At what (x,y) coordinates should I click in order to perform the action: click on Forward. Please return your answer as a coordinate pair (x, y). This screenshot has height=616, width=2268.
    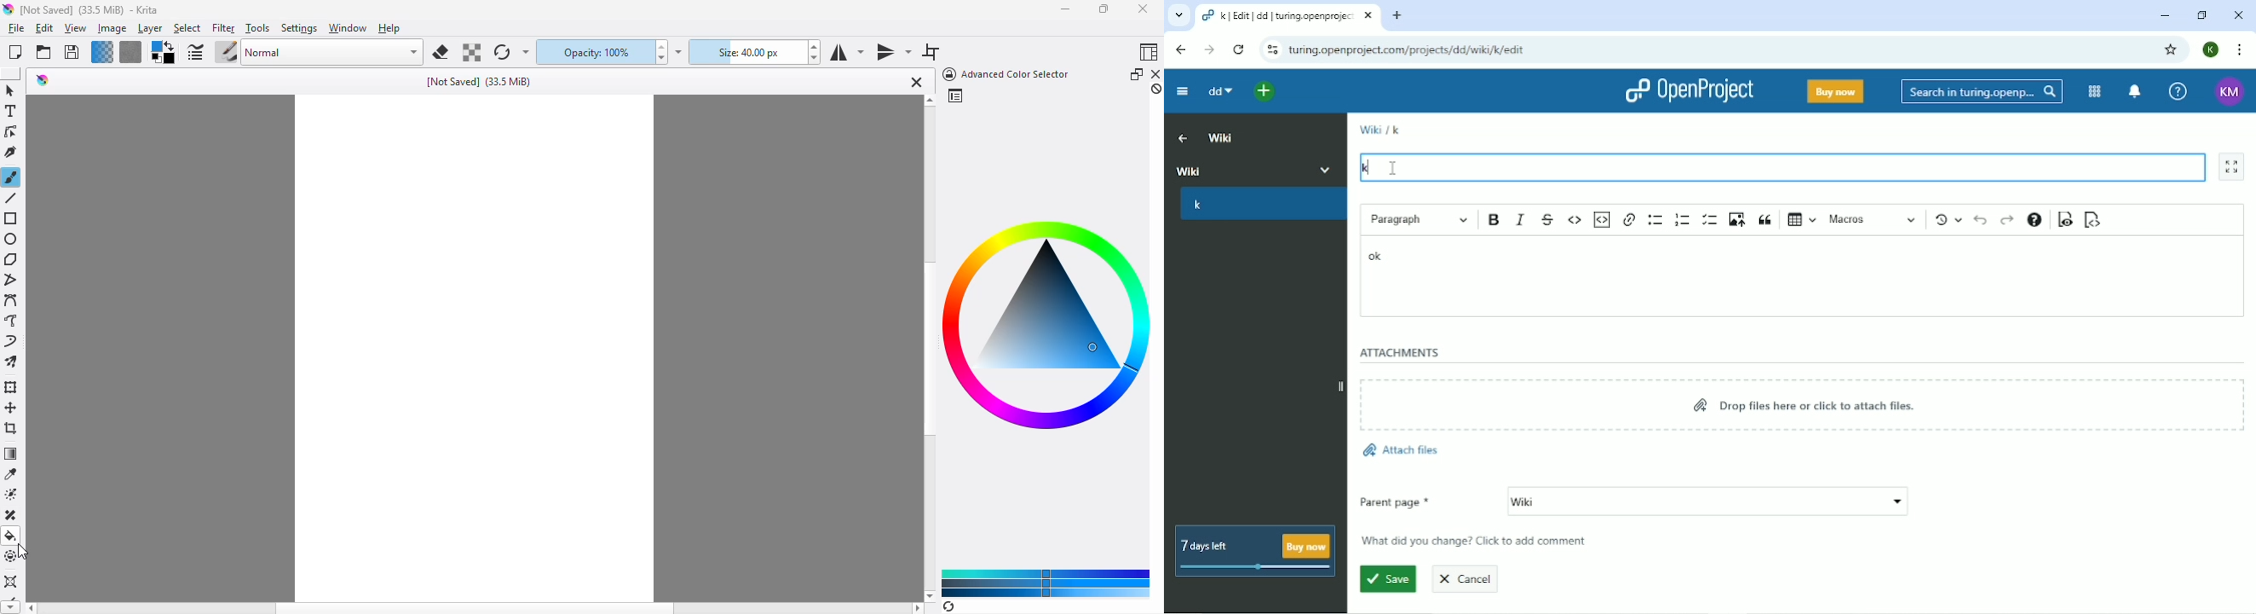
    Looking at the image, I should click on (1209, 50).